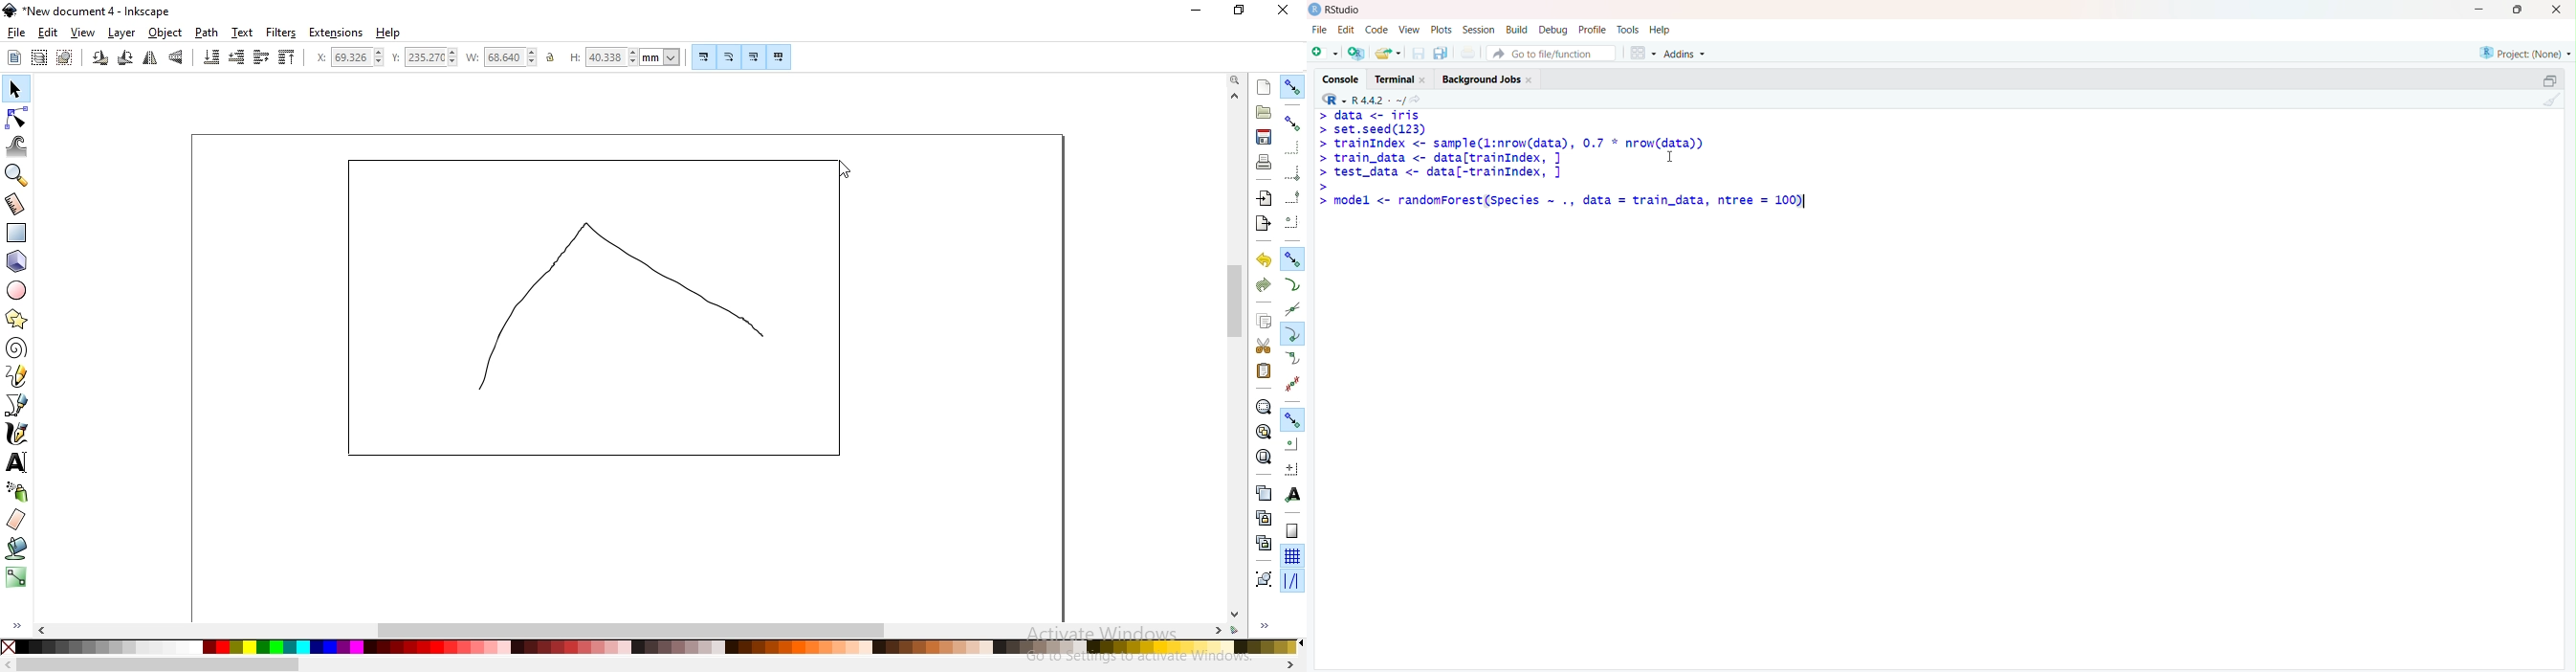 Image resolution: width=2576 pixels, height=672 pixels. I want to click on Print the current file, so click(1468, 54).